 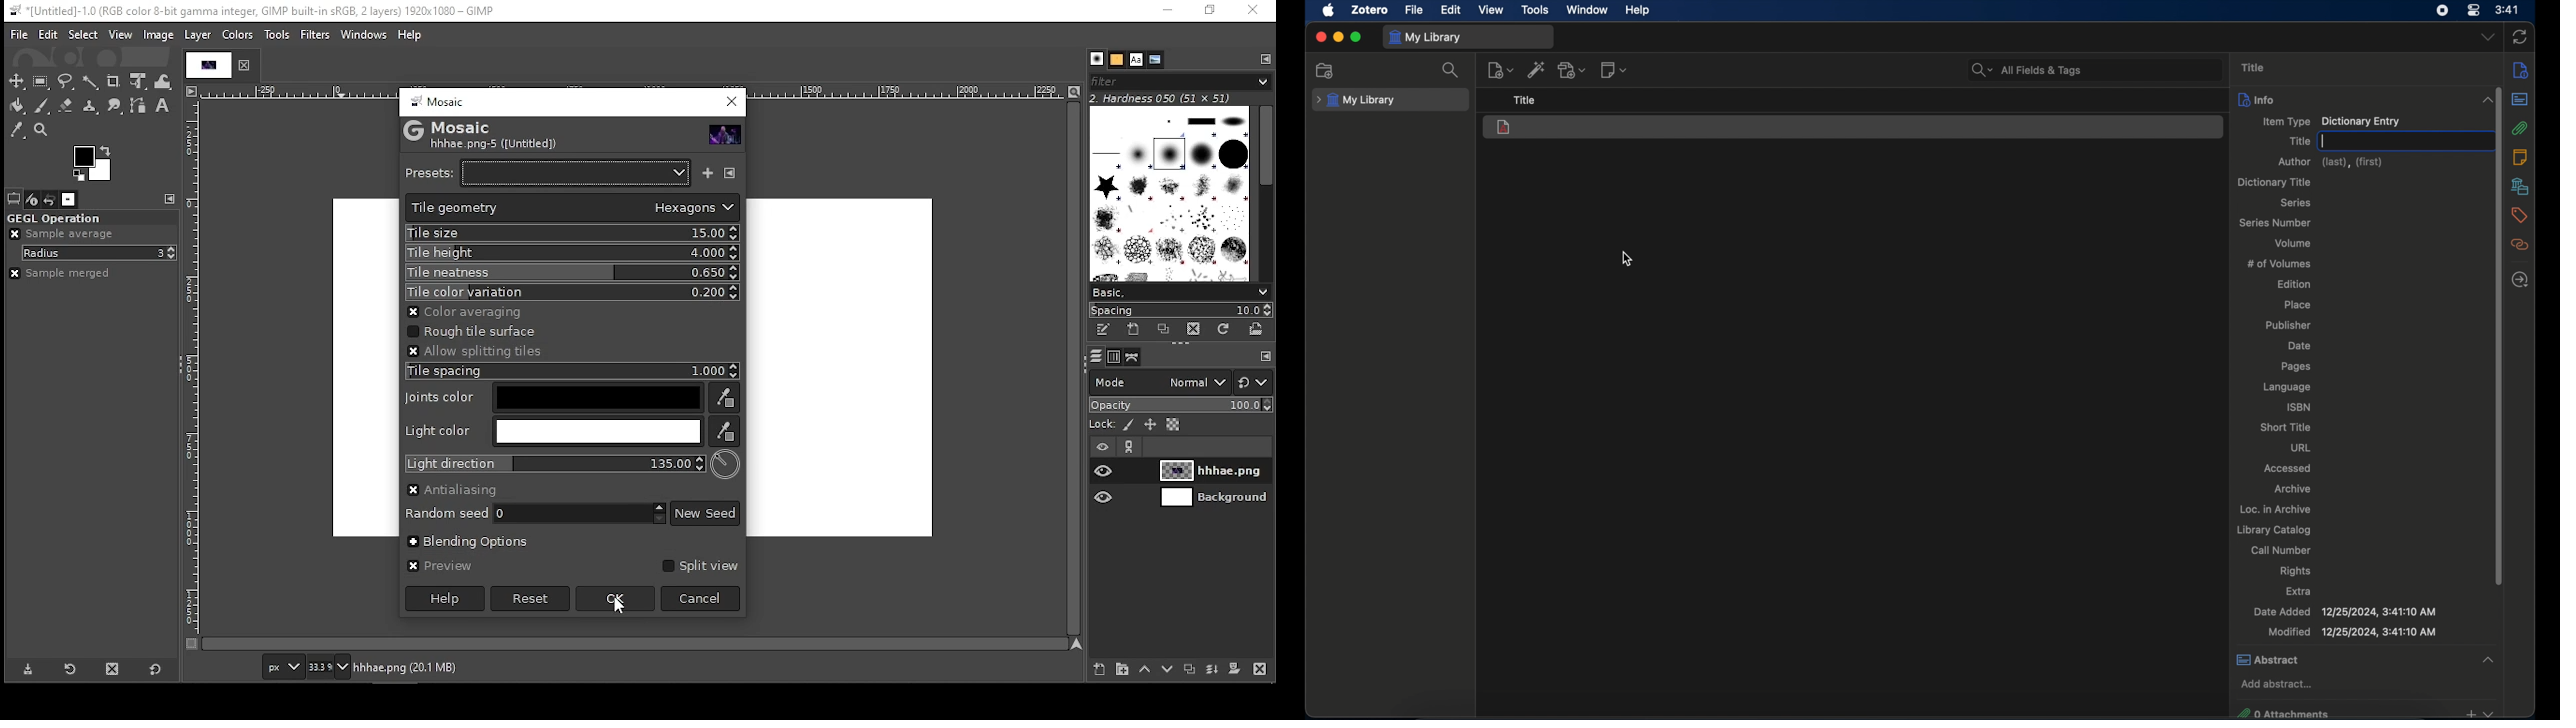 What do you see at coordinates (1076, 368) in the screenshot?
I see `scroll bar` at bounding box center [1076, 368].